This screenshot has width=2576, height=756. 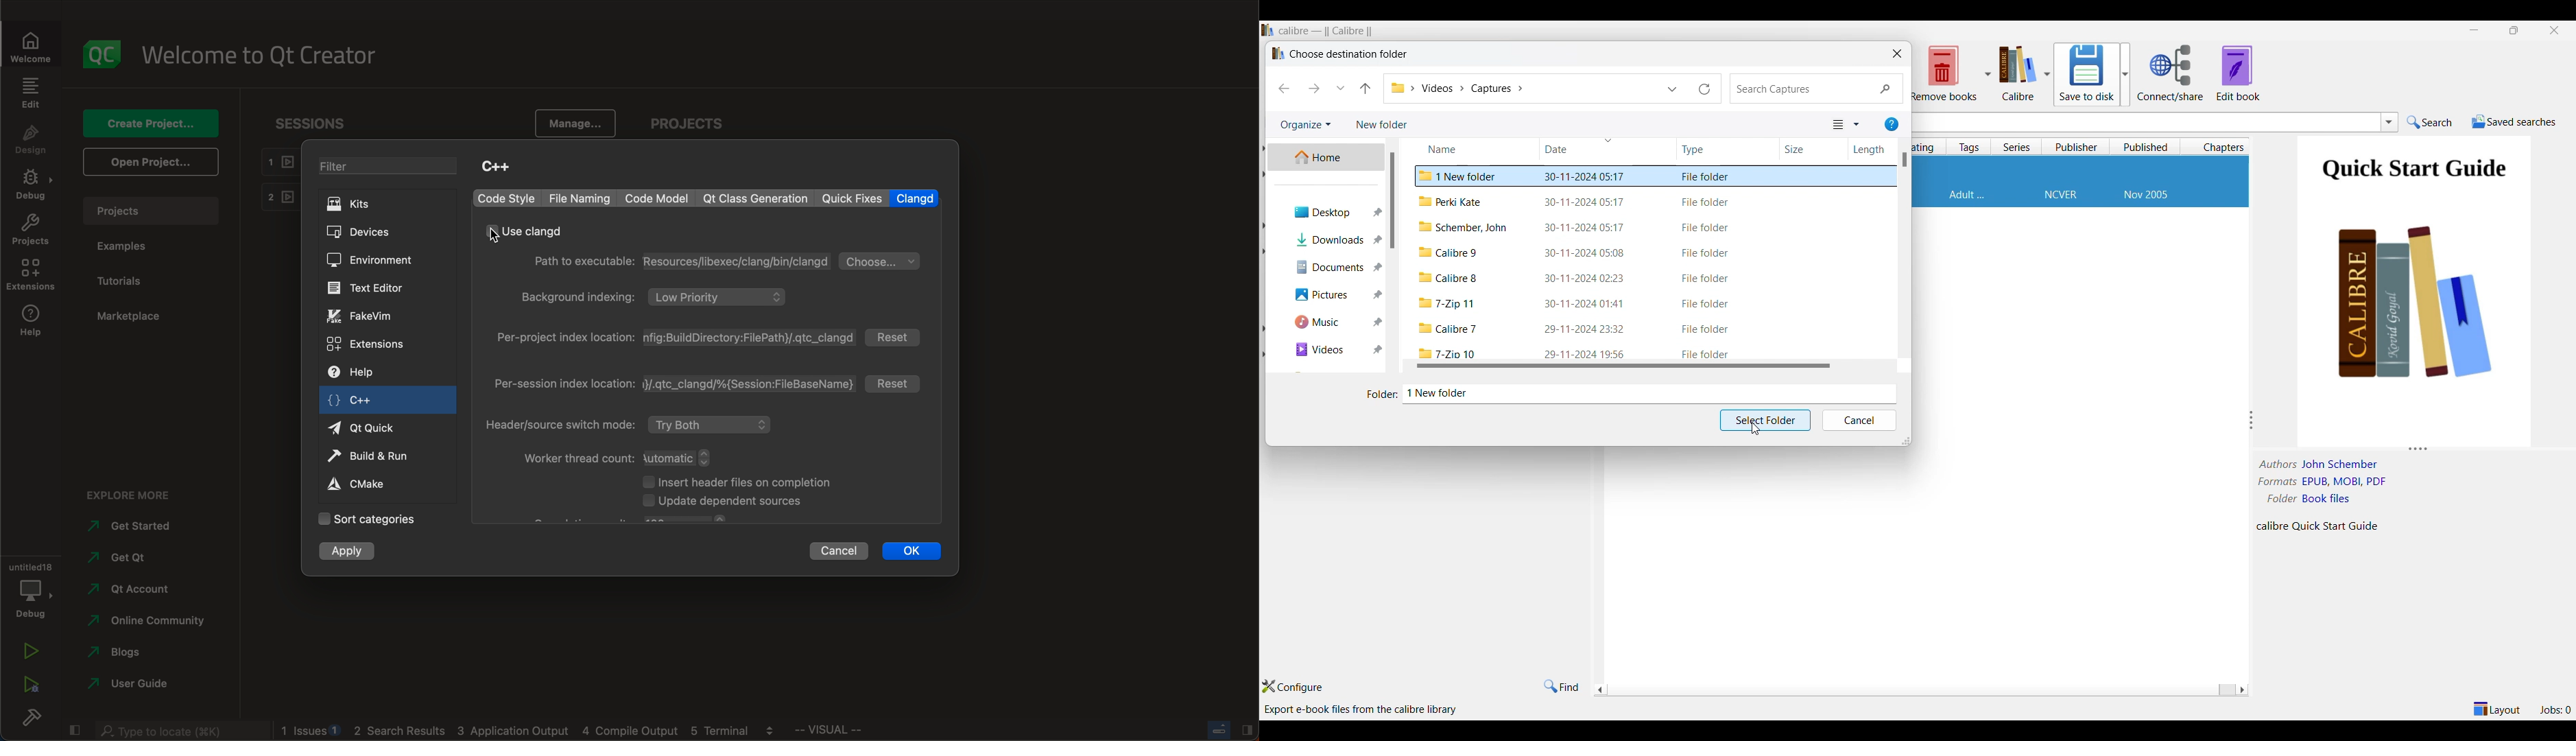 What do you see at coordinates (1382, 125) in the screenshot?
I see `Add new folder` at bounding box center [1382, 125].